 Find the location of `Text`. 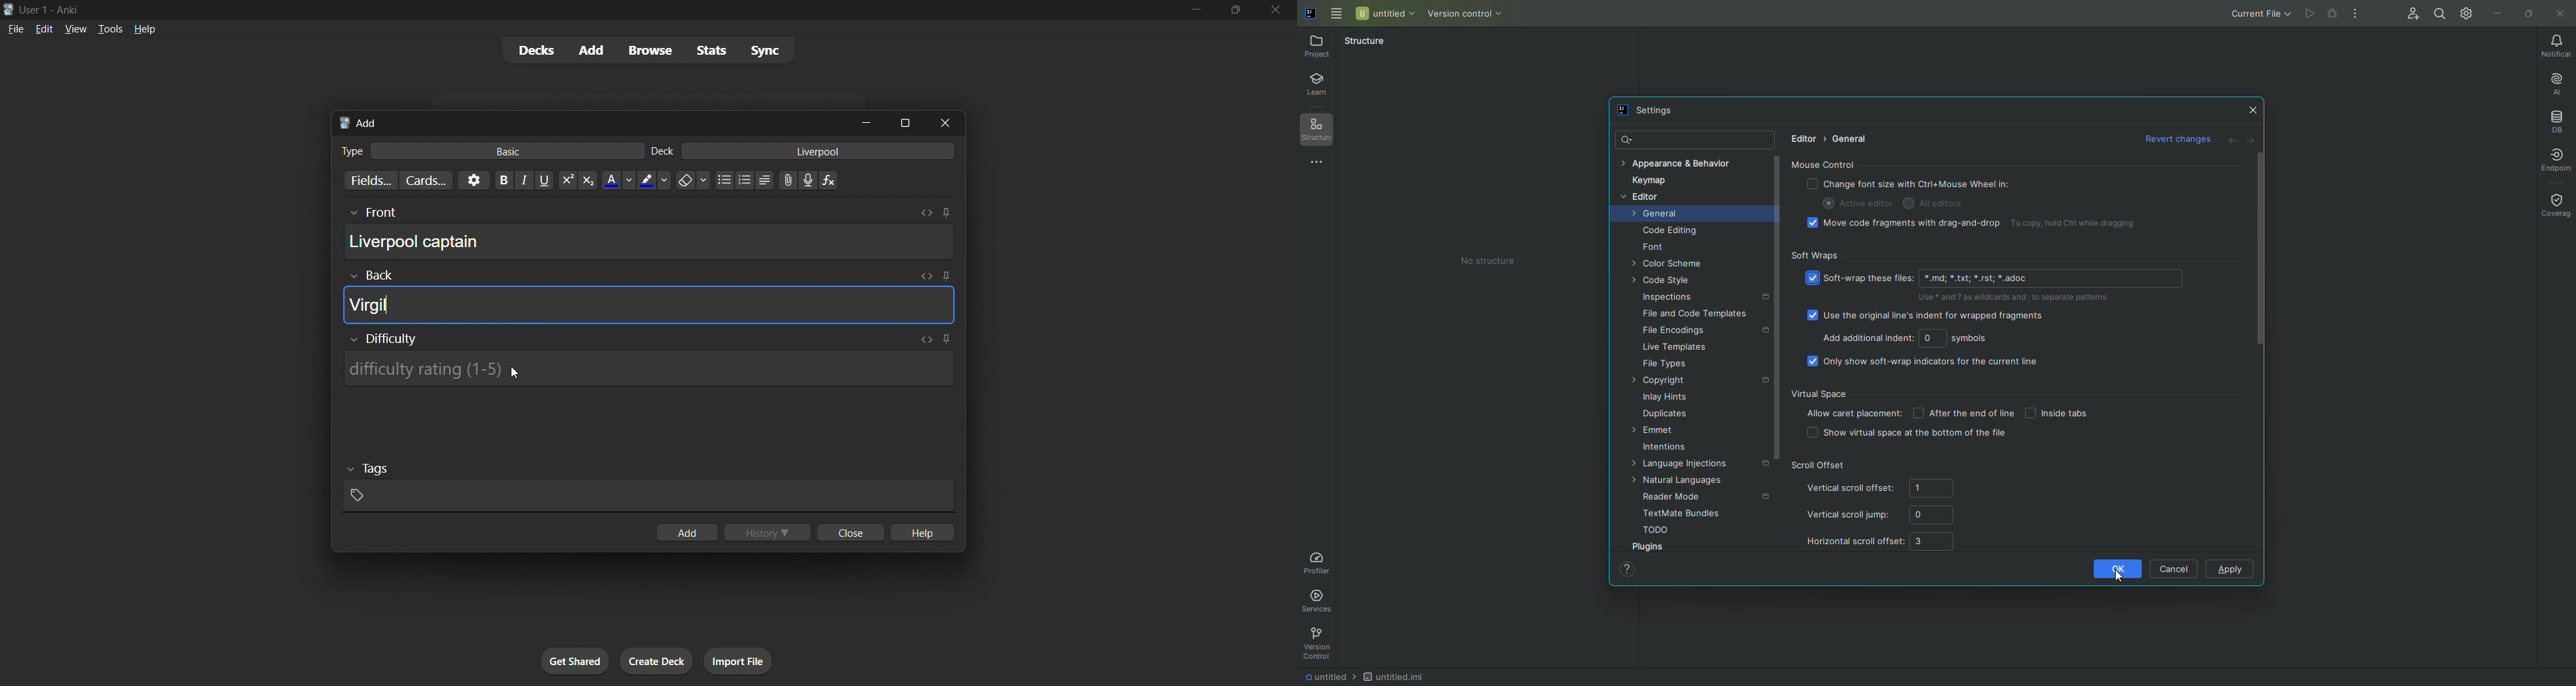

Text is located at coordinates (351, 151).